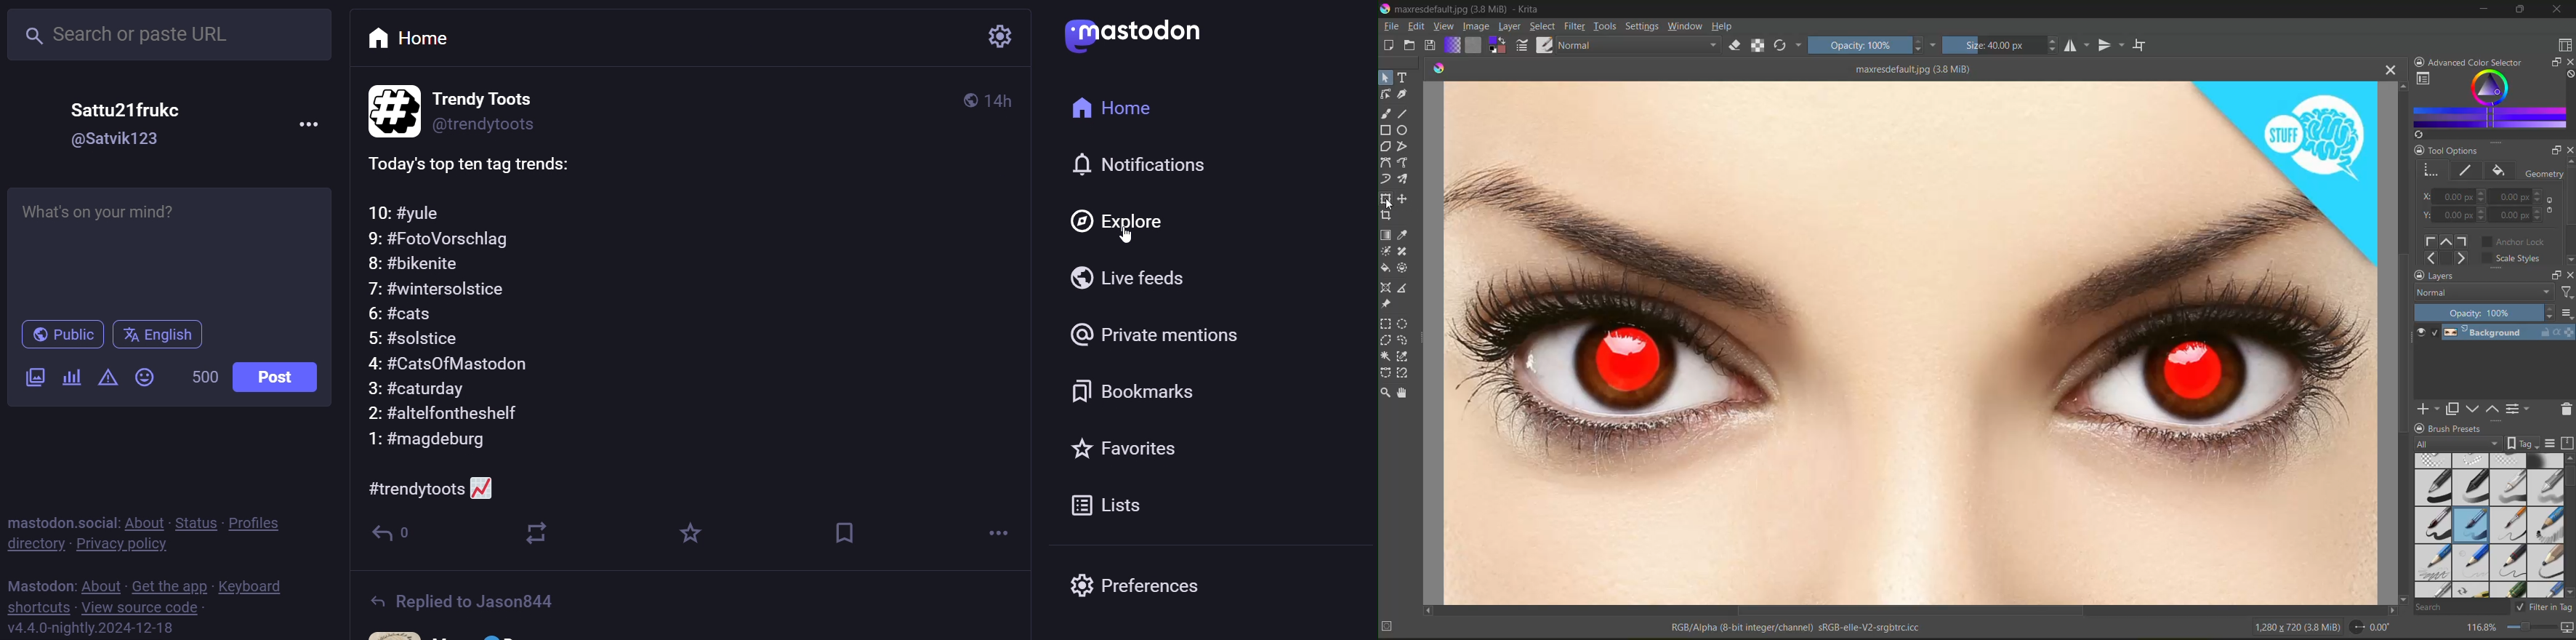 The image size is (2576, 644). Describe the element at coordinates (1387, 130) in the screenshot. I see `tool` at that location.